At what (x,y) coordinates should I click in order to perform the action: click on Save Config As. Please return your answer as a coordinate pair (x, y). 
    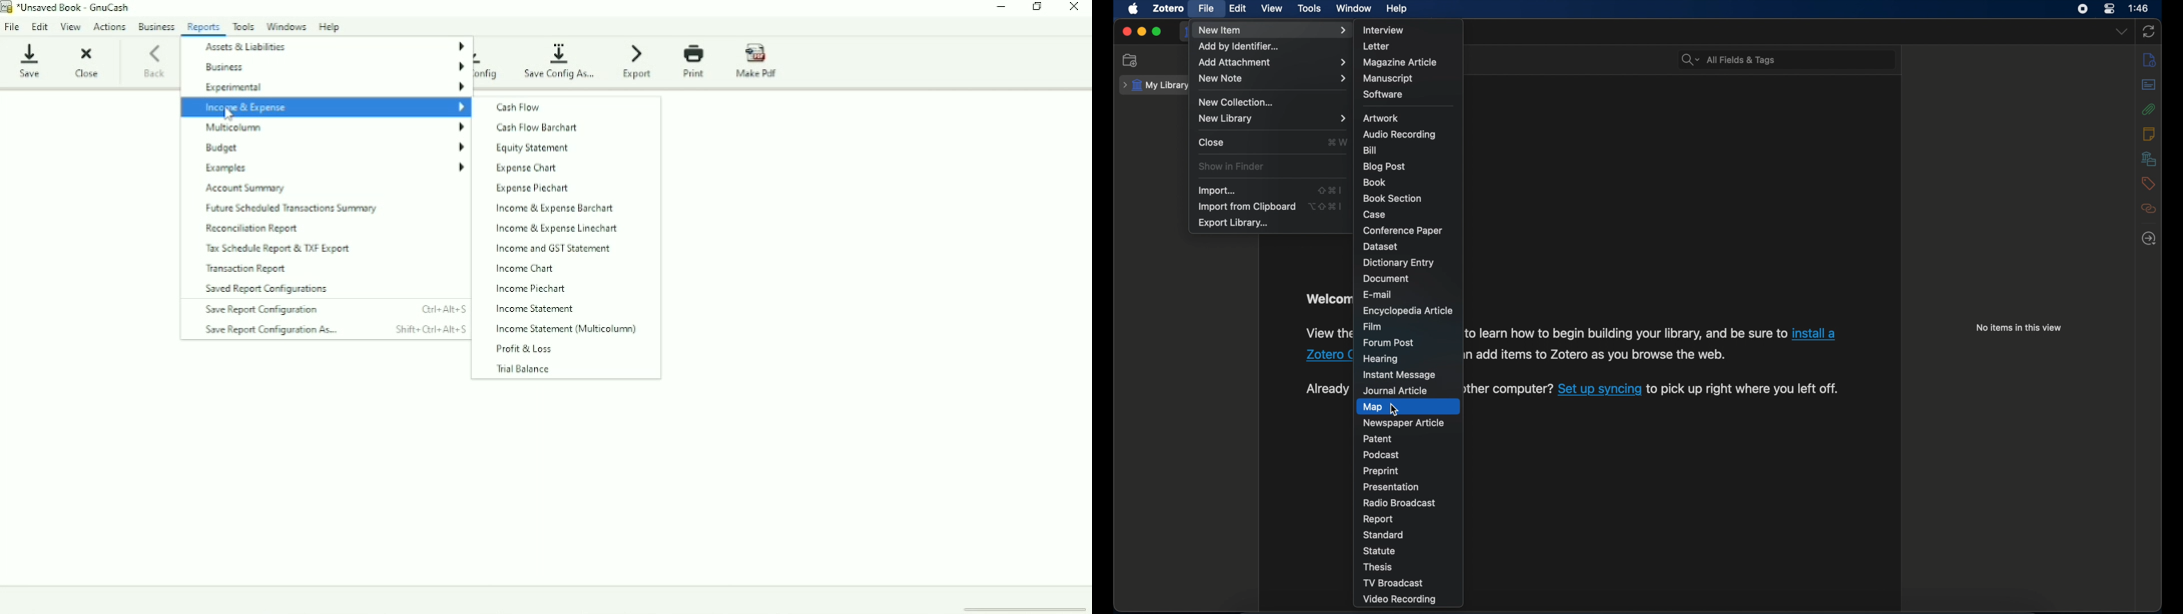
    Looking at the image, I should click on (562, 60).